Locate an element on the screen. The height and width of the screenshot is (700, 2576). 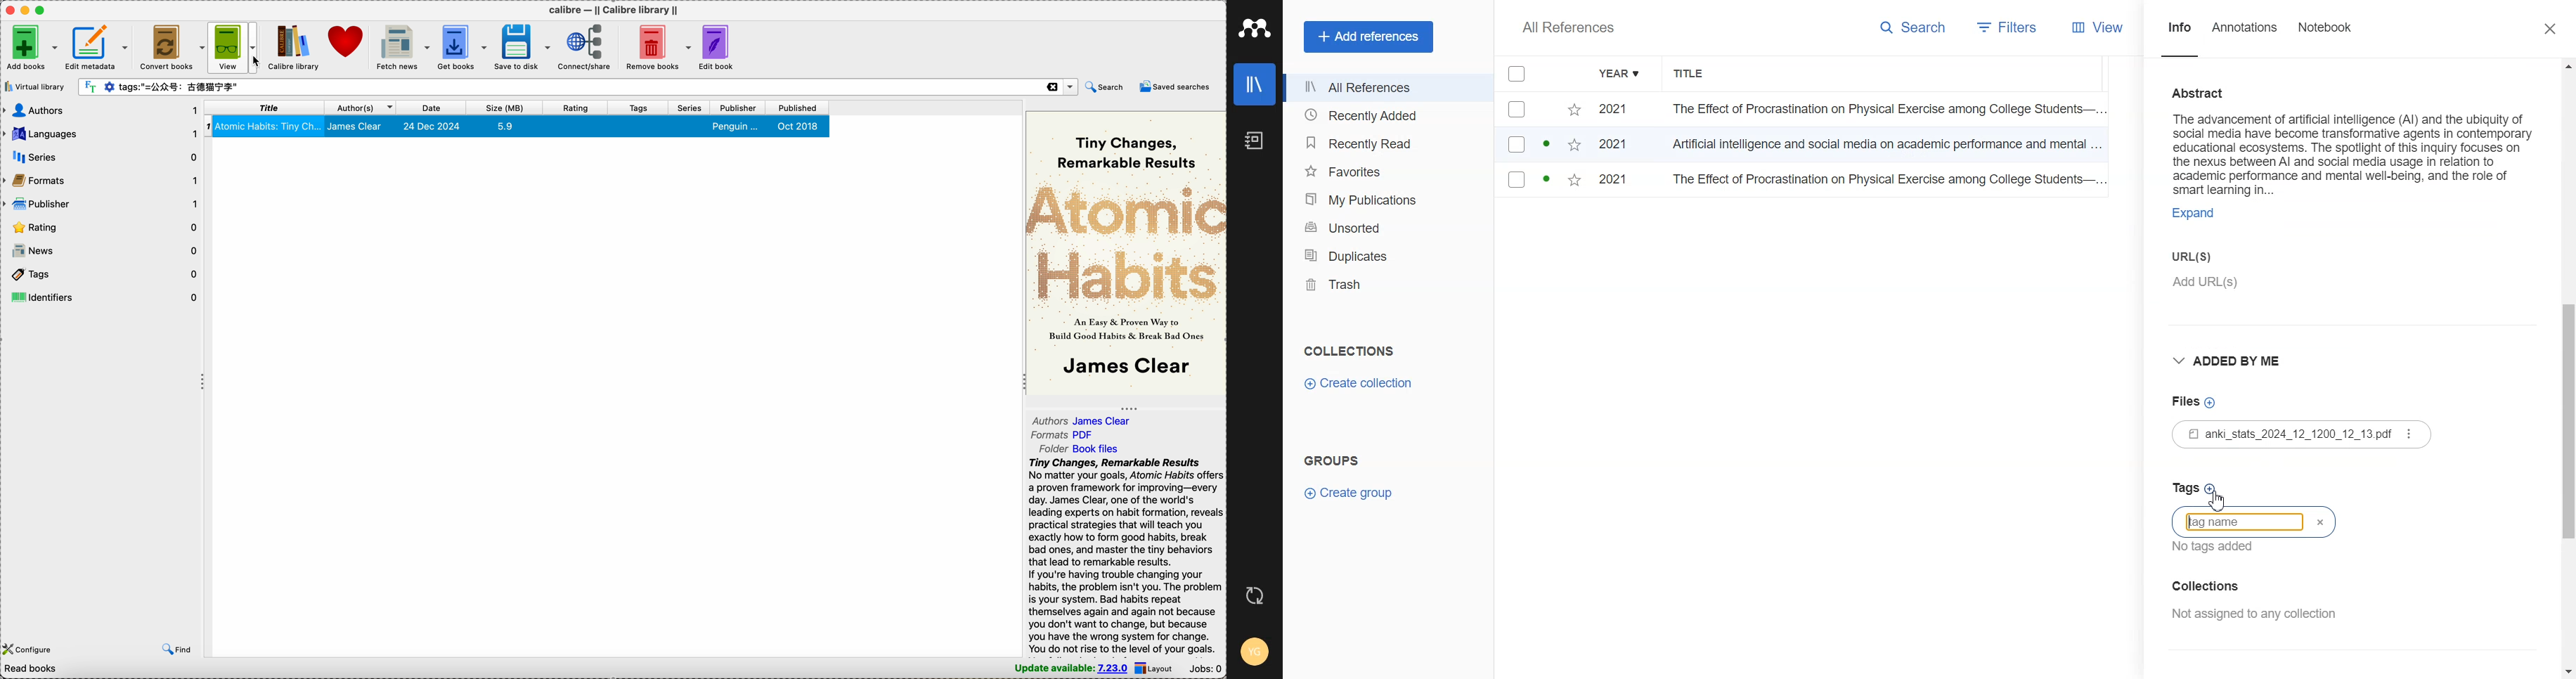
donate is located at coordinates (346, 42).